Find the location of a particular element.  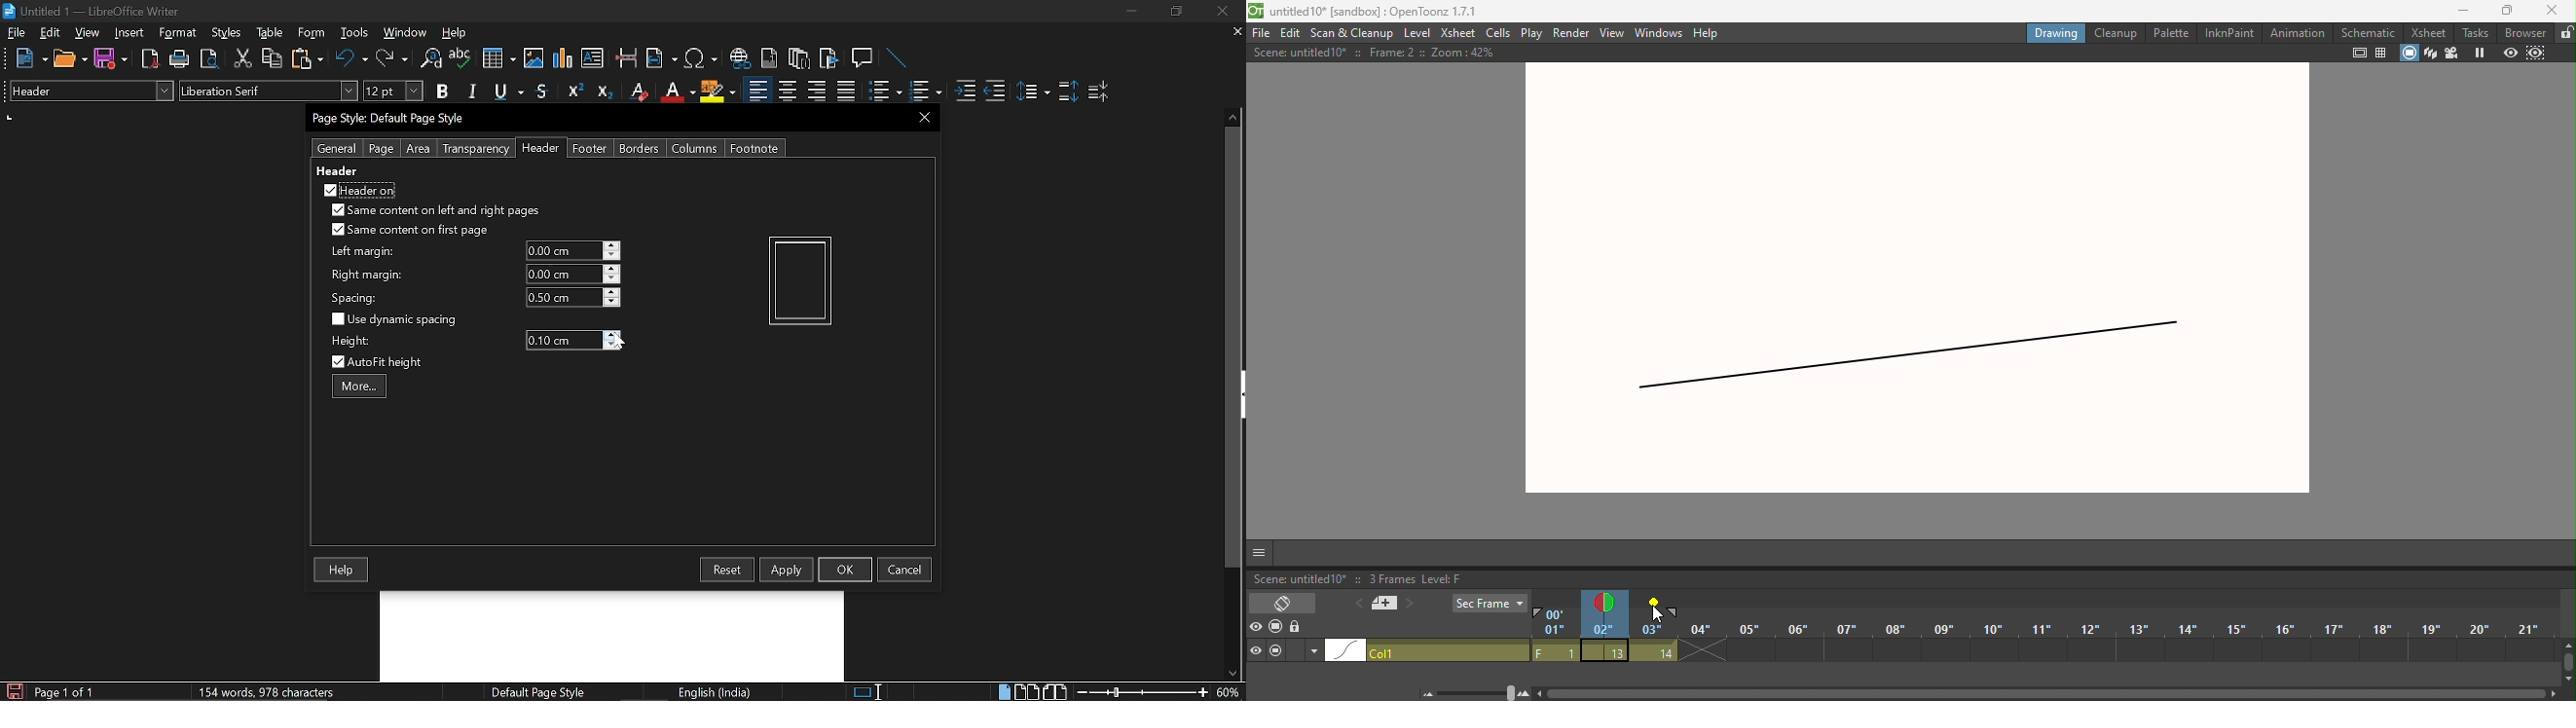

height is located at coordinates (350, 341).